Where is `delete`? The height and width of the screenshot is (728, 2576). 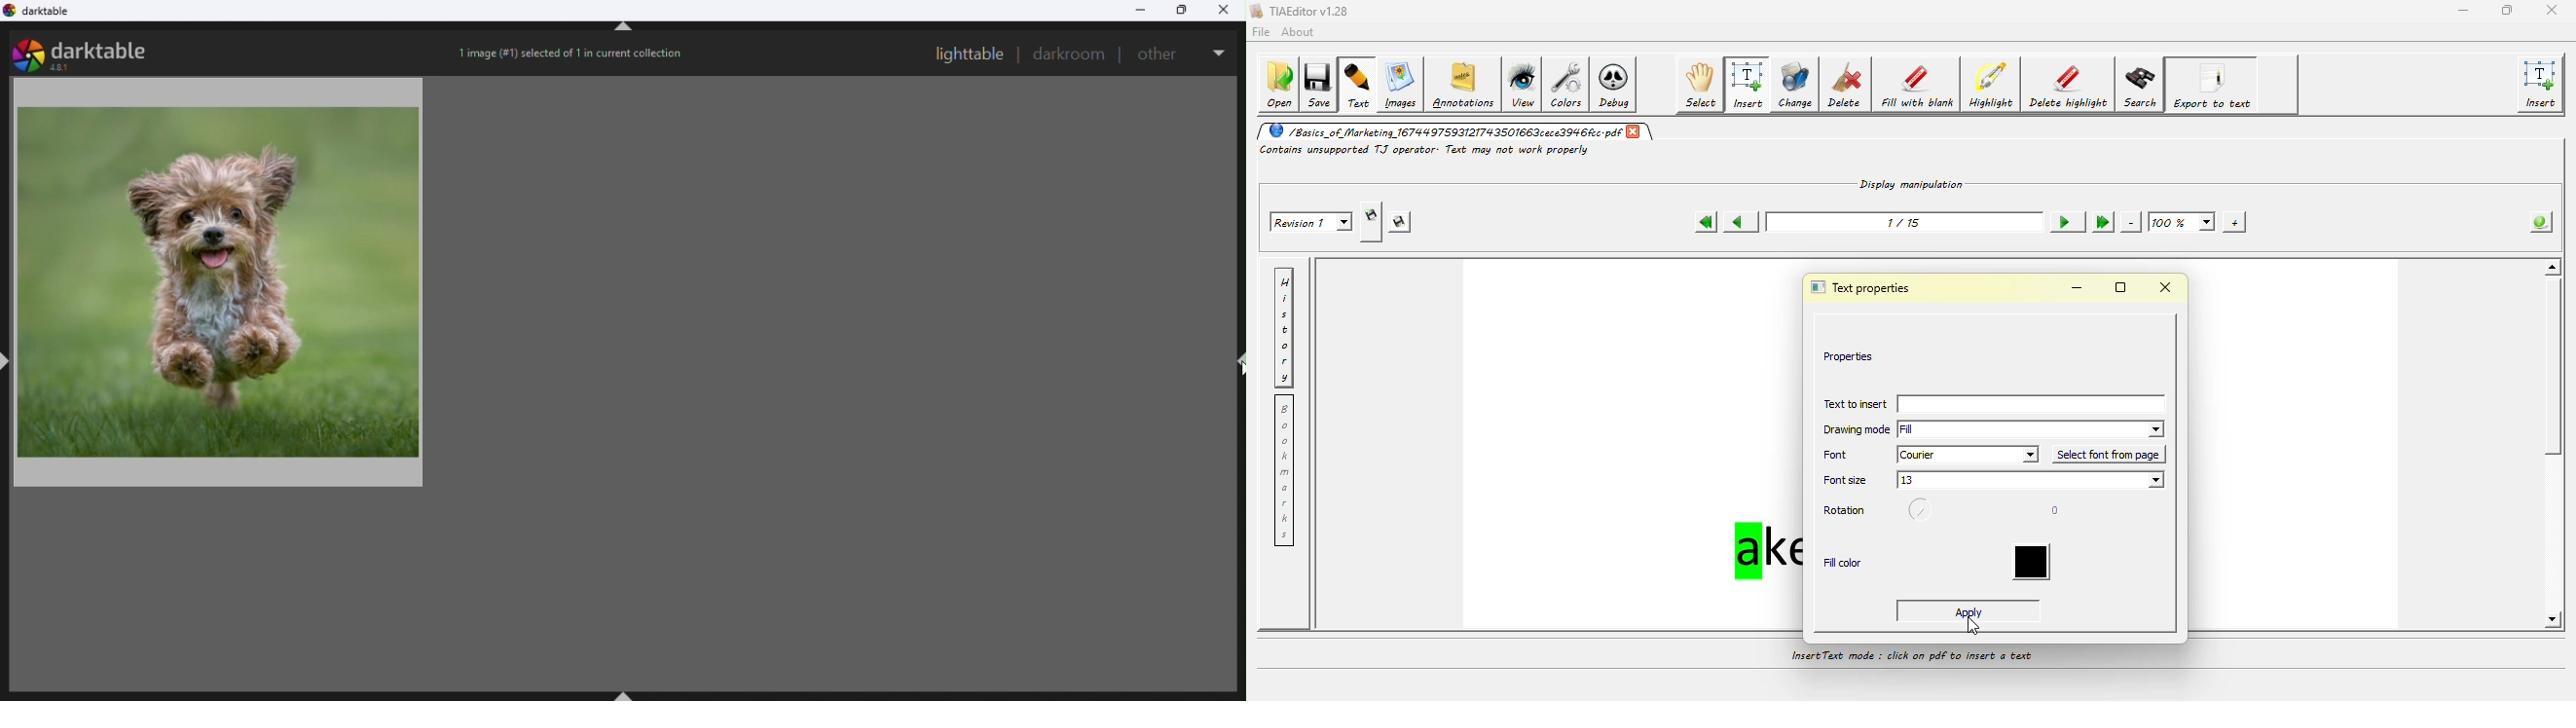
delete is located at coordinates (1848, 86).